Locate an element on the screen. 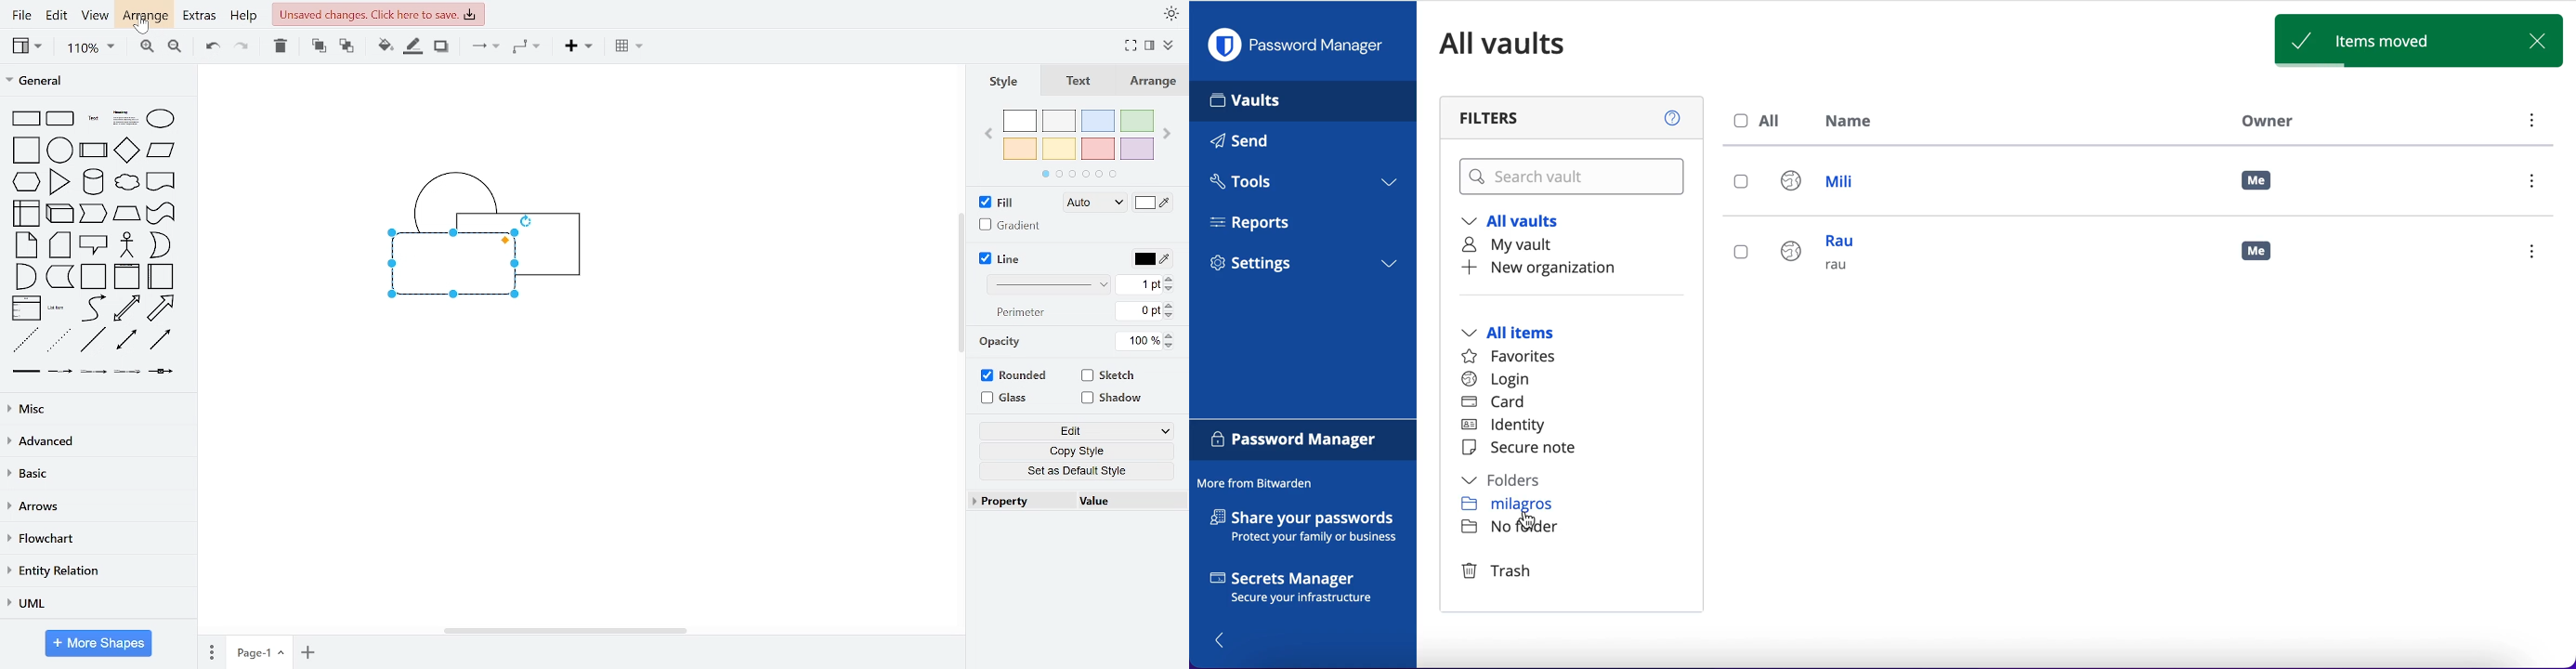  waypoints is located at coordinates (528, 48).